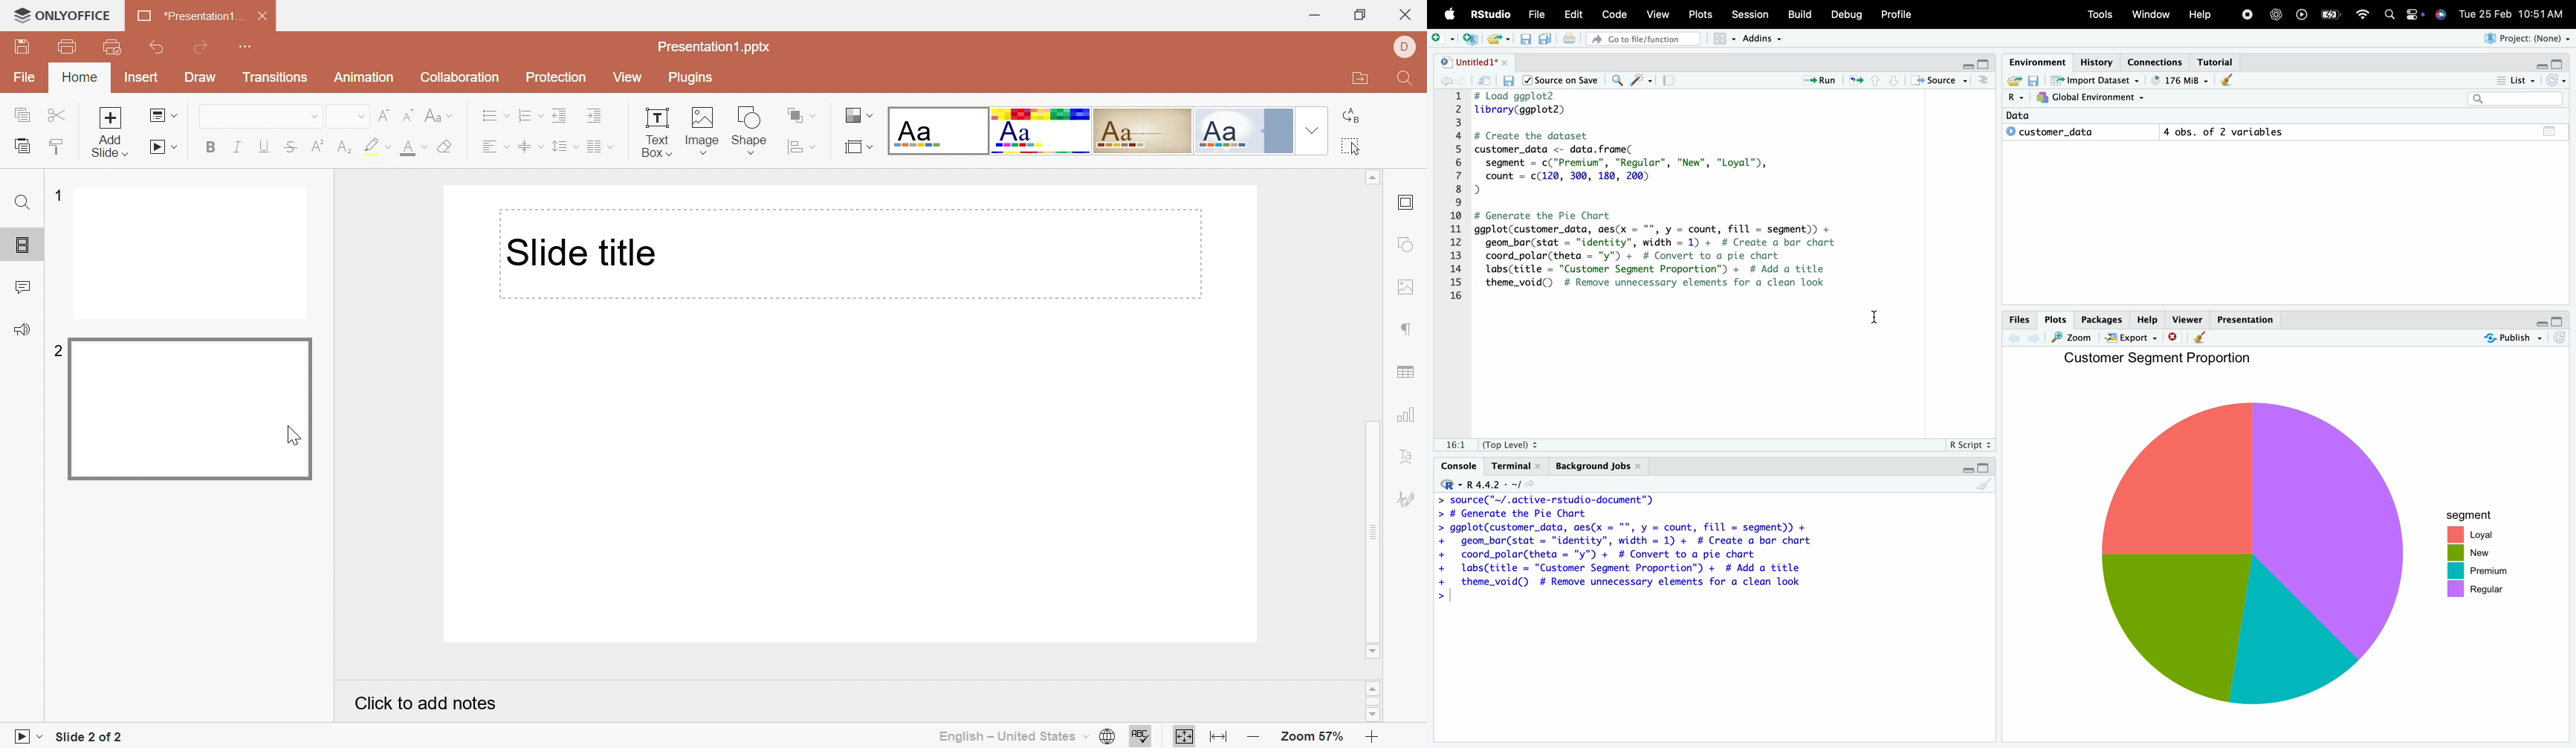 The width and height of the screenshot is (2576, 756). Describe the element at coordinates (2202, 341) in the screenshot. I see `clear` at that location.